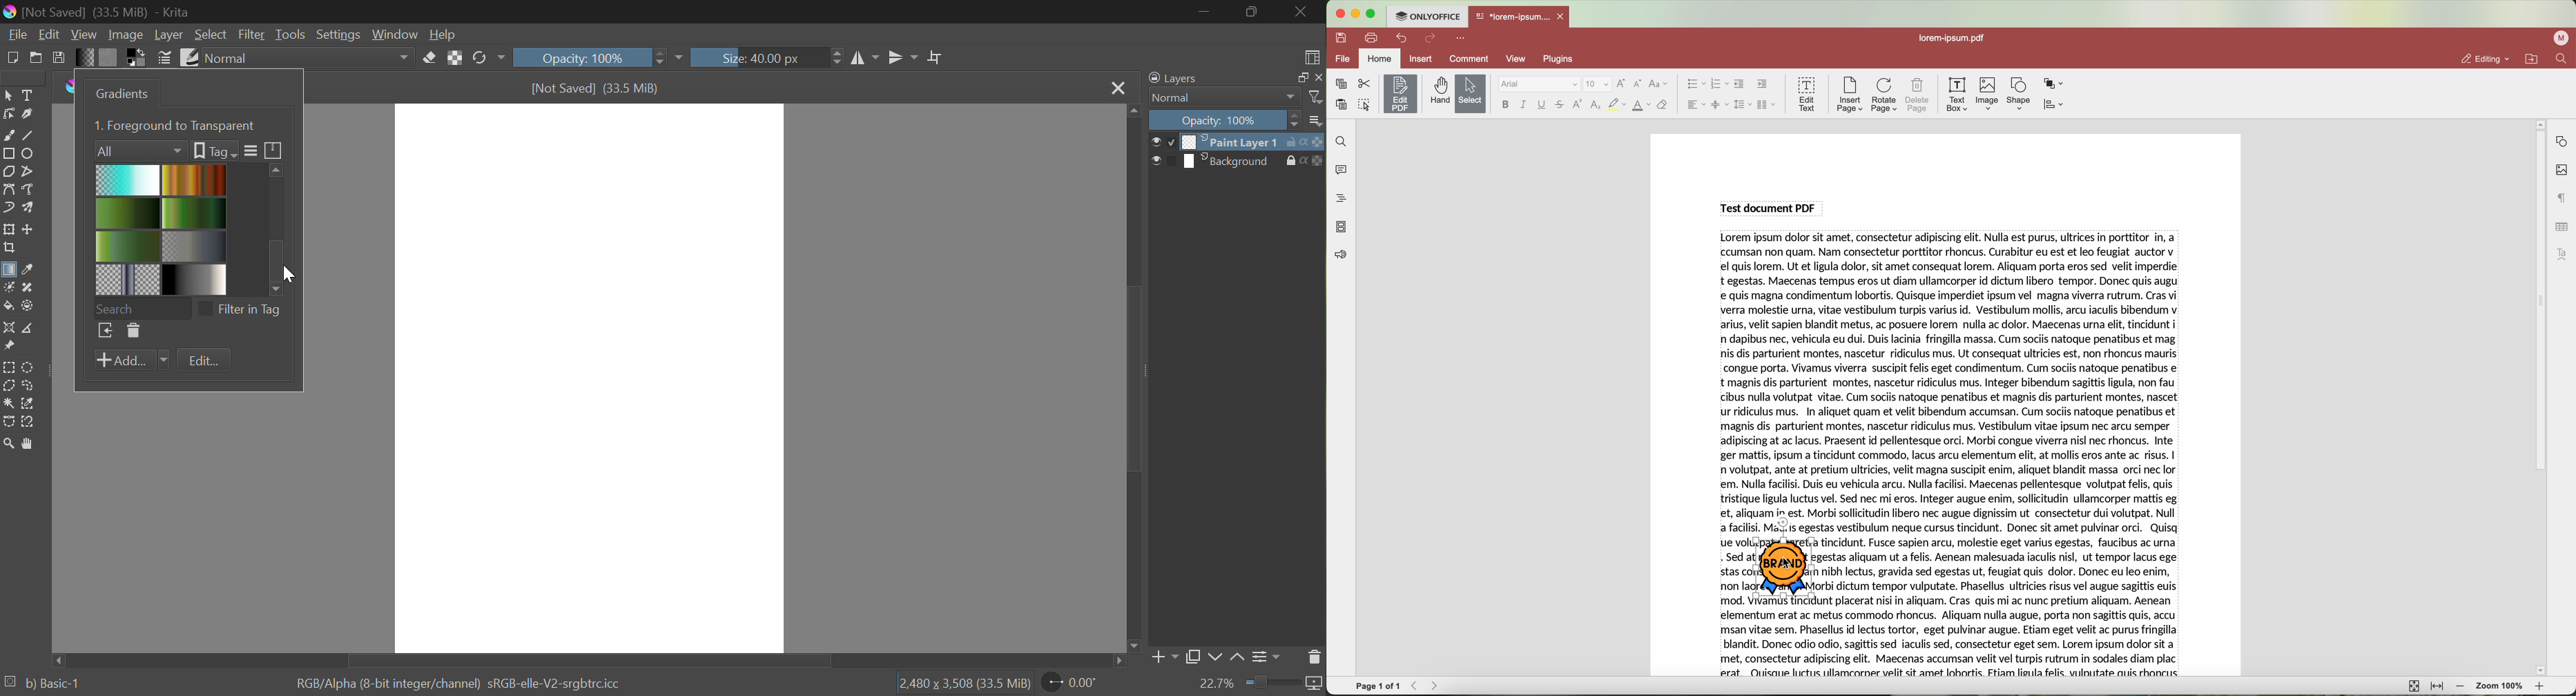 This screenshot has height=700, width=2576. I want to click on minimize, so click(1355, 13).